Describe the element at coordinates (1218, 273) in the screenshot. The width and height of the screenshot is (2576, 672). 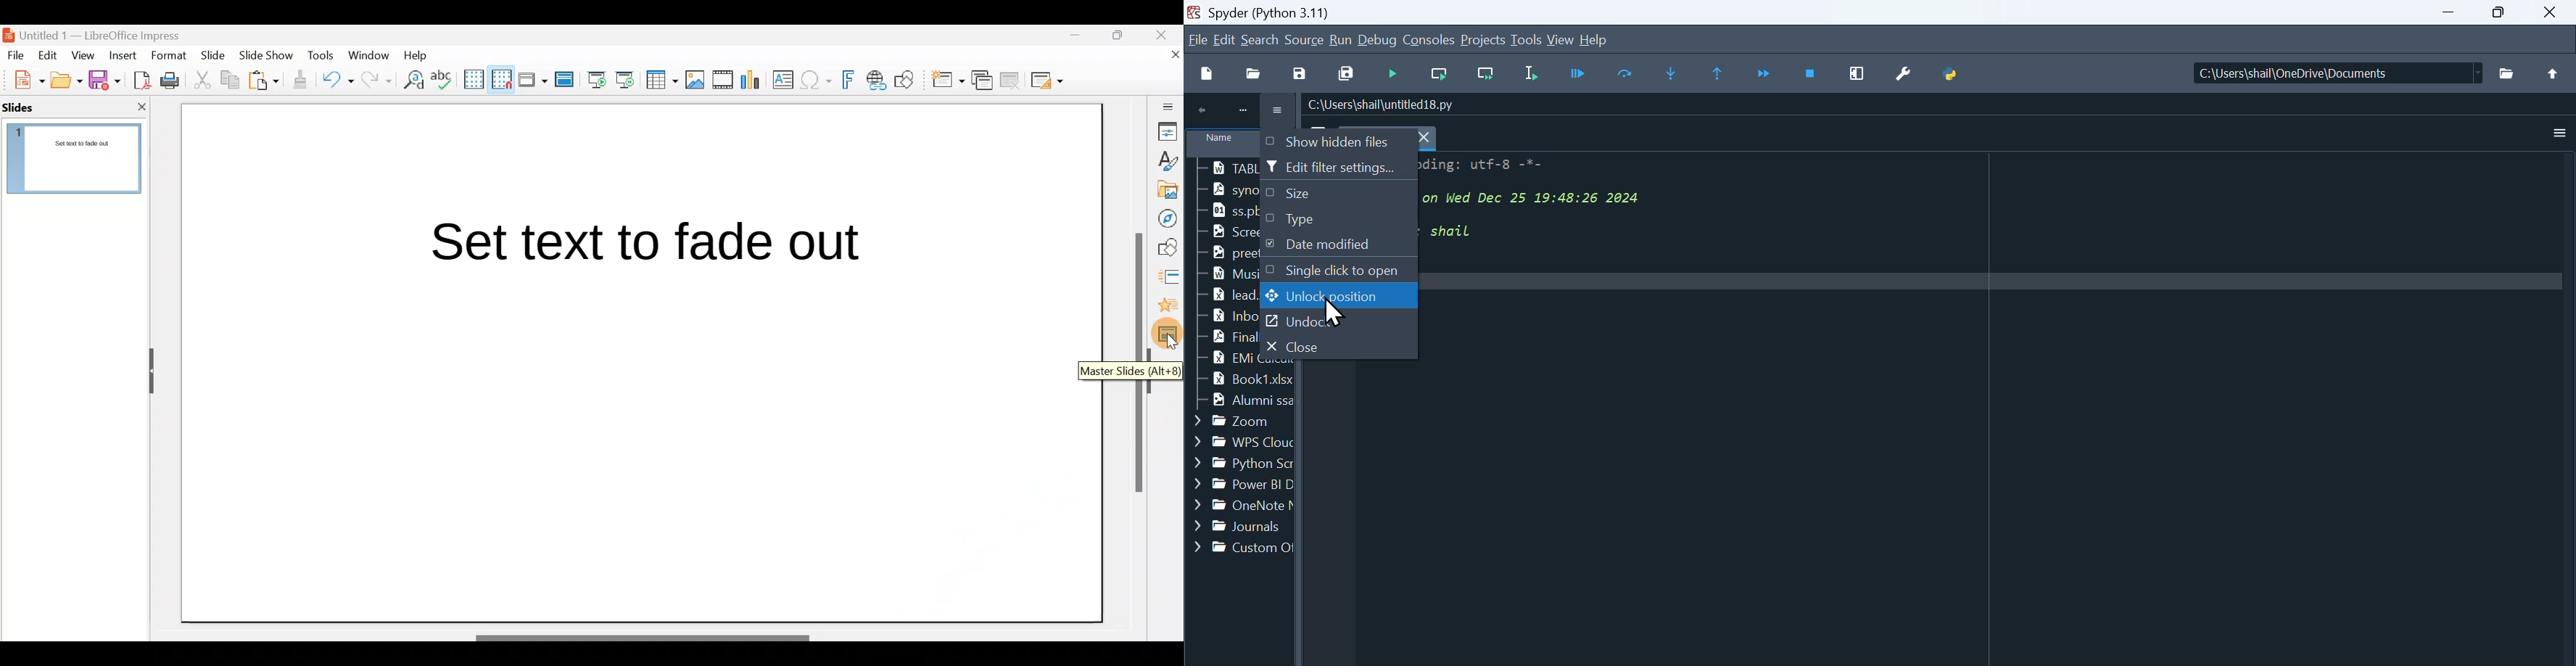
I see `Music Rec..` at that location.